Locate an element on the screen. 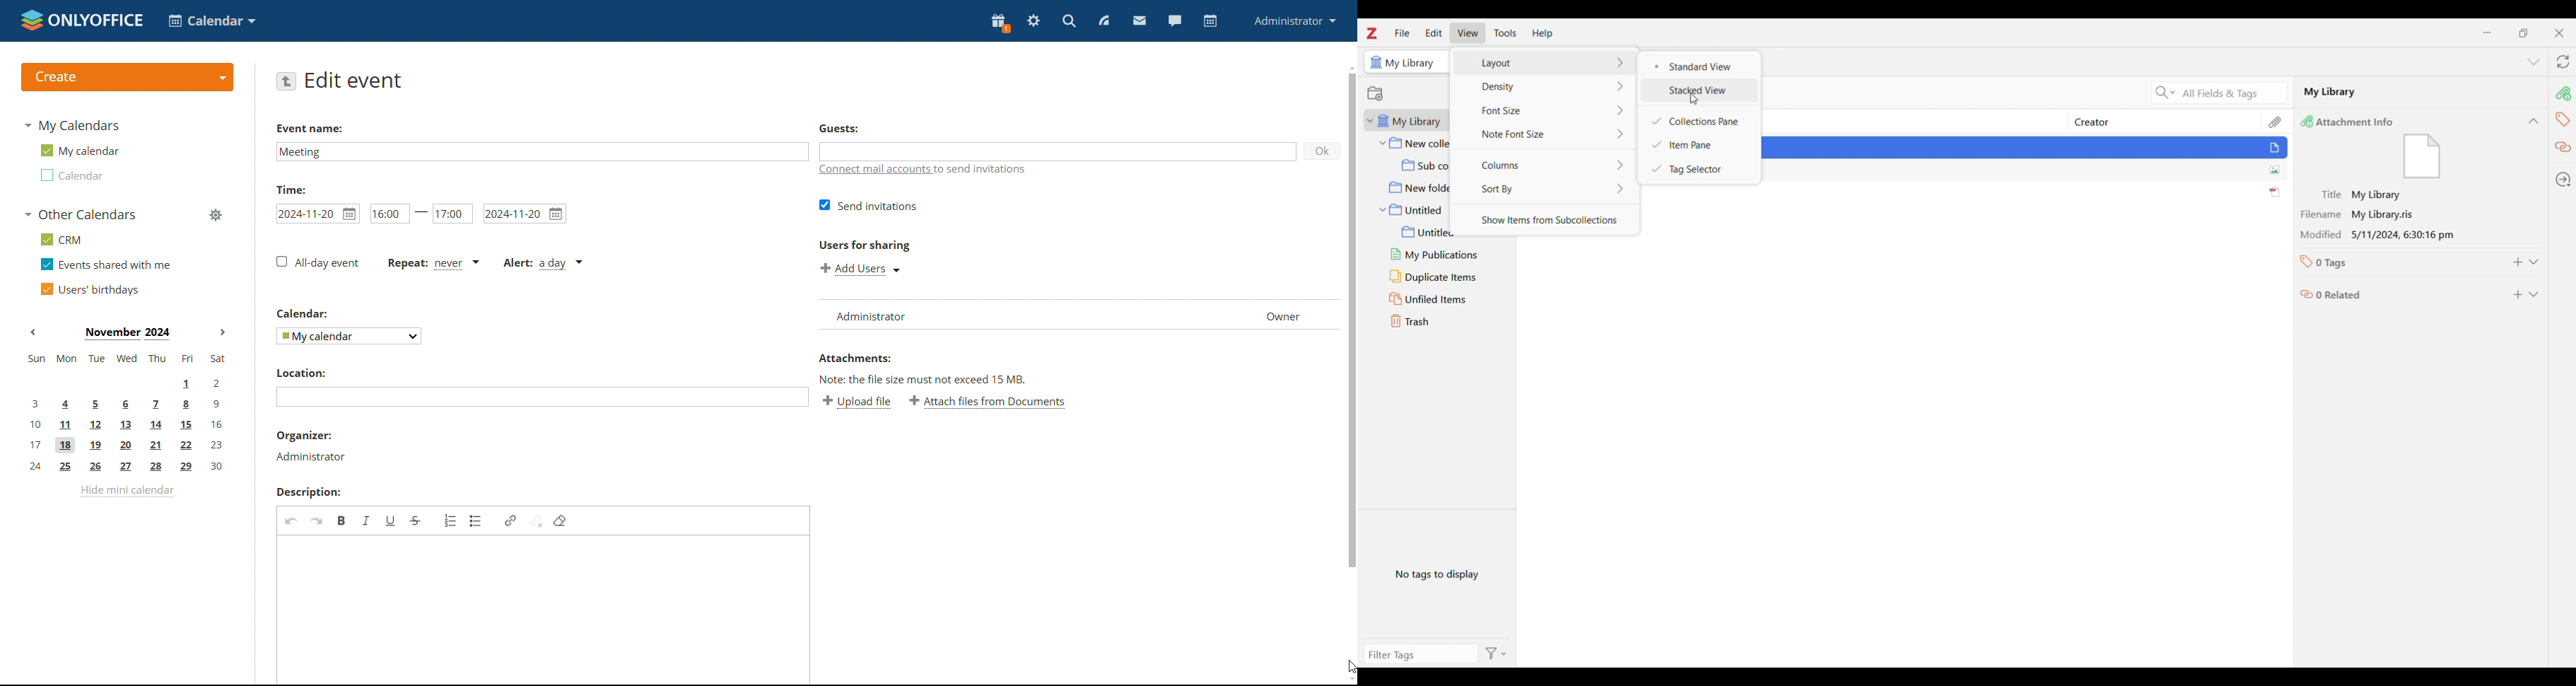  Selected search criteria is located at coordinates (2233, 93).